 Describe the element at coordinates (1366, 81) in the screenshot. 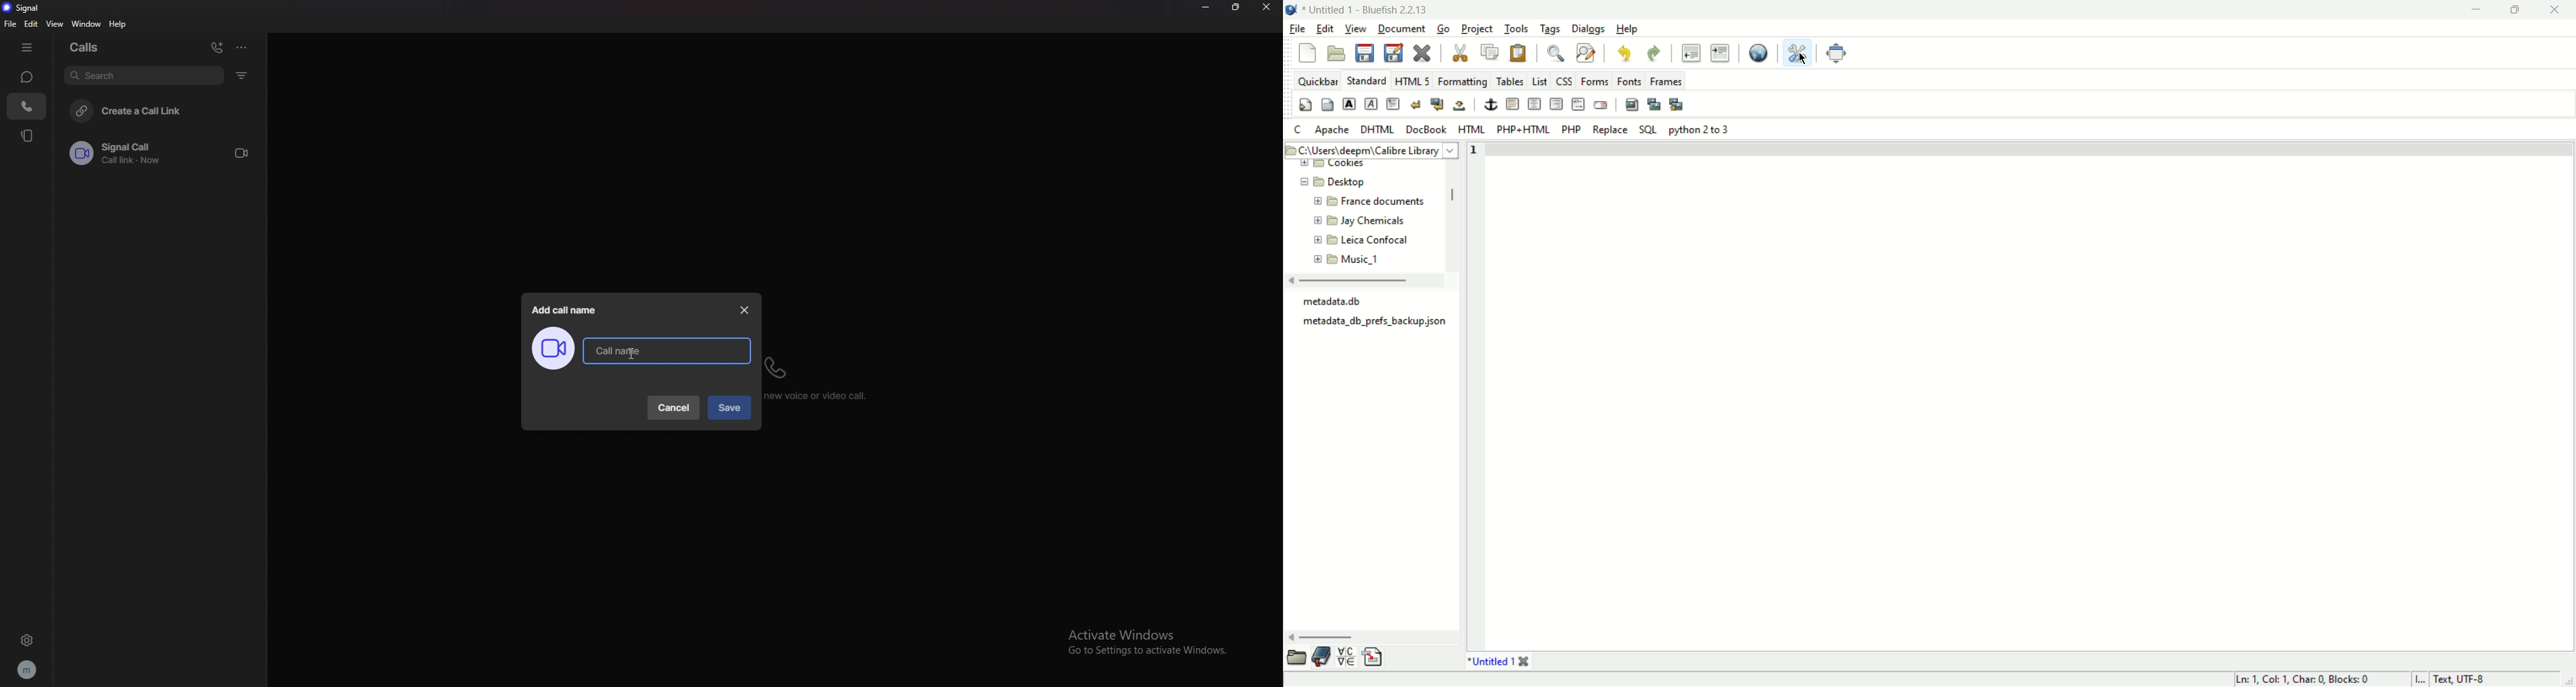

I see `standard` at that location.